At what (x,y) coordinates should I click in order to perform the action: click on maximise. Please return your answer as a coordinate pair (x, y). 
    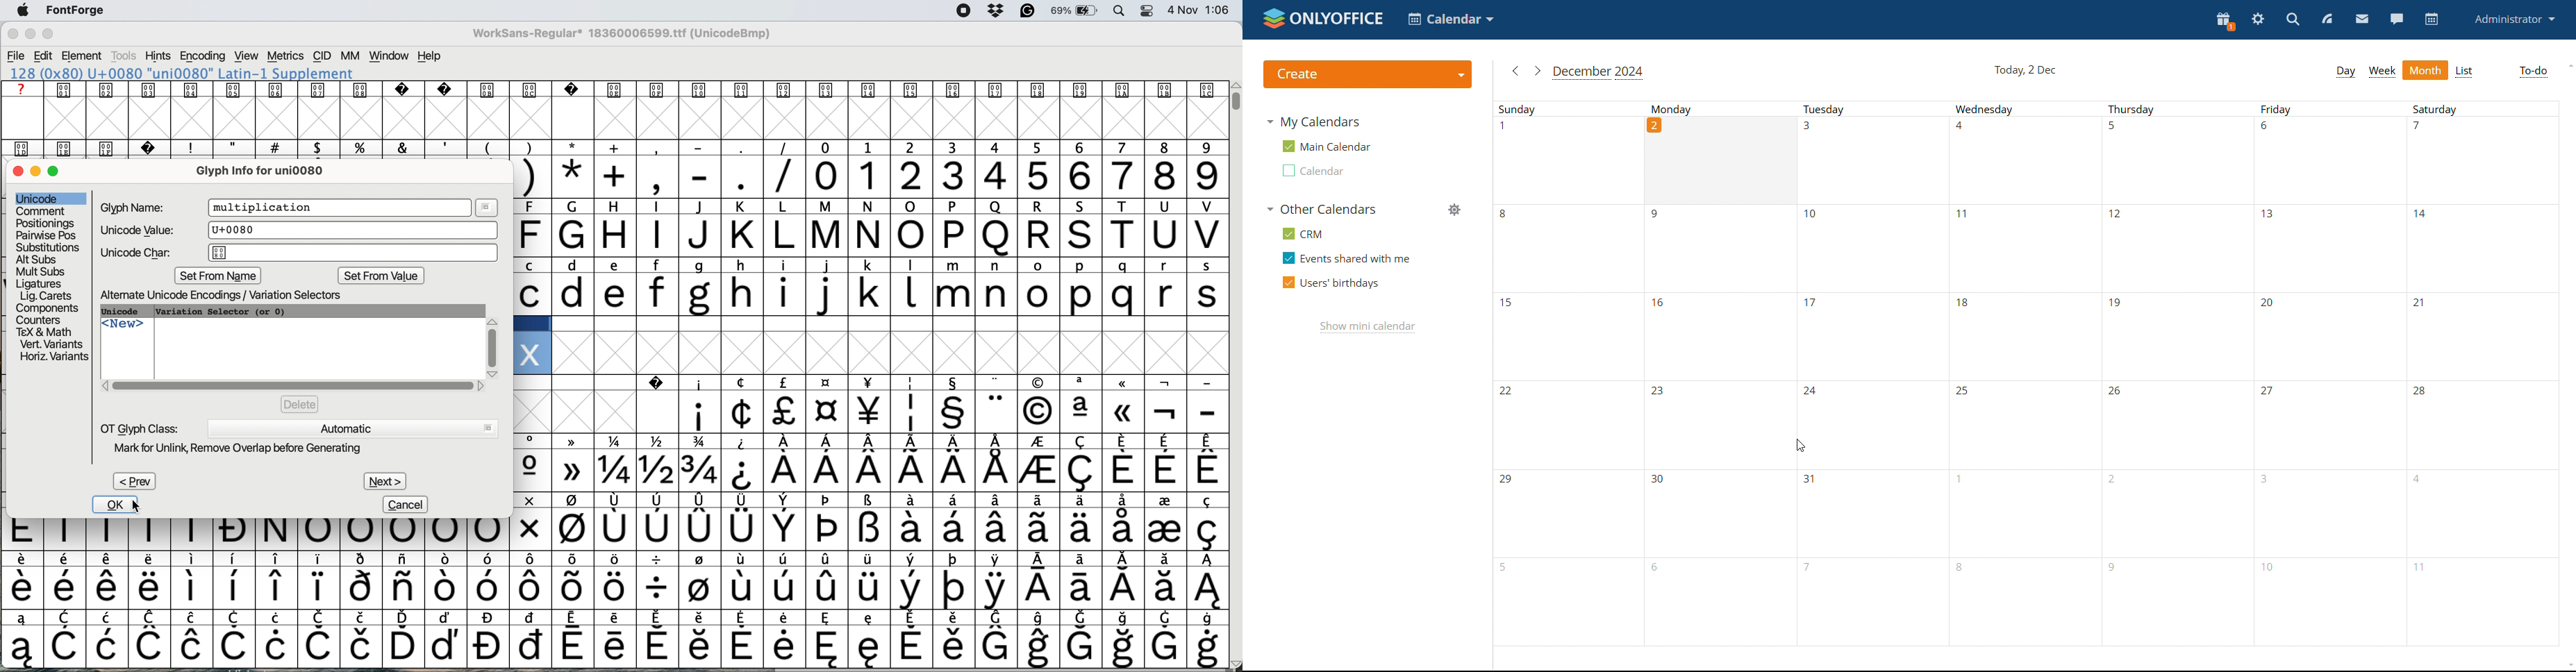
    Looking at the image, I should click on (59, 175).